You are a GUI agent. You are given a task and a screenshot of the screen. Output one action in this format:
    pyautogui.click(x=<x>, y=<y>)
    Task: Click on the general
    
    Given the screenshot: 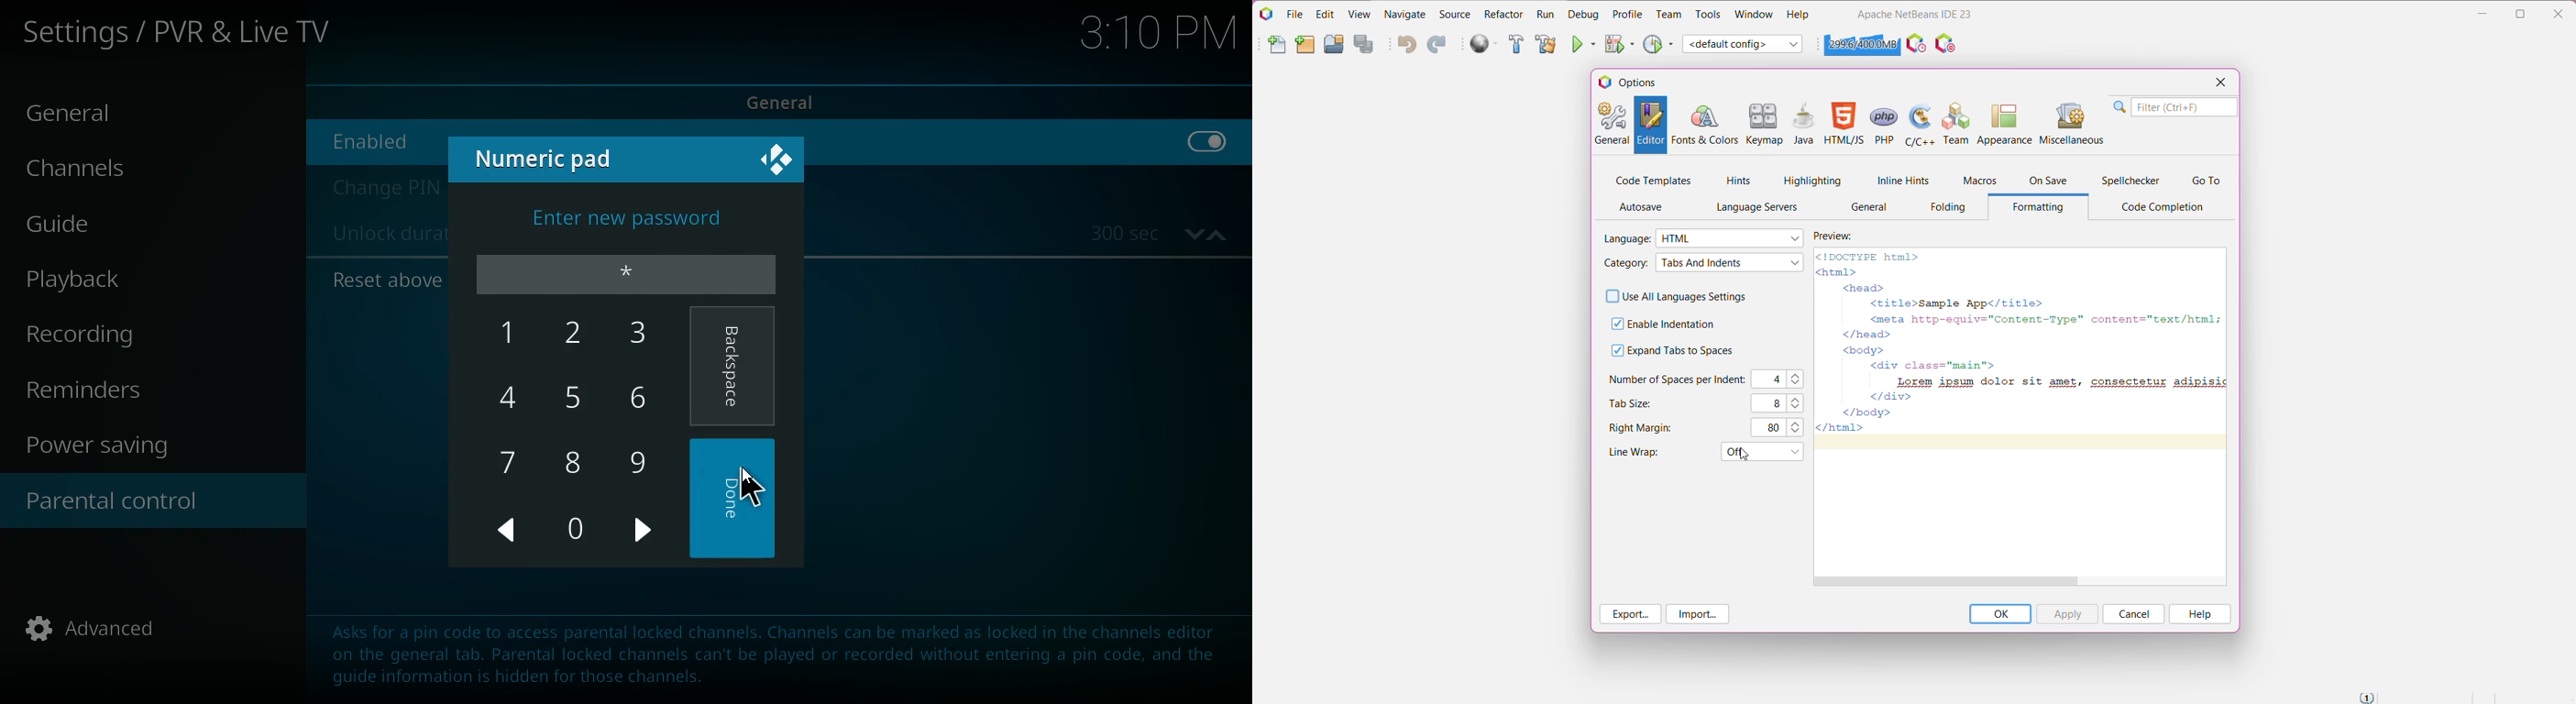 What is the action you would take?
    pyautogui.click(x=796, y=100)
    